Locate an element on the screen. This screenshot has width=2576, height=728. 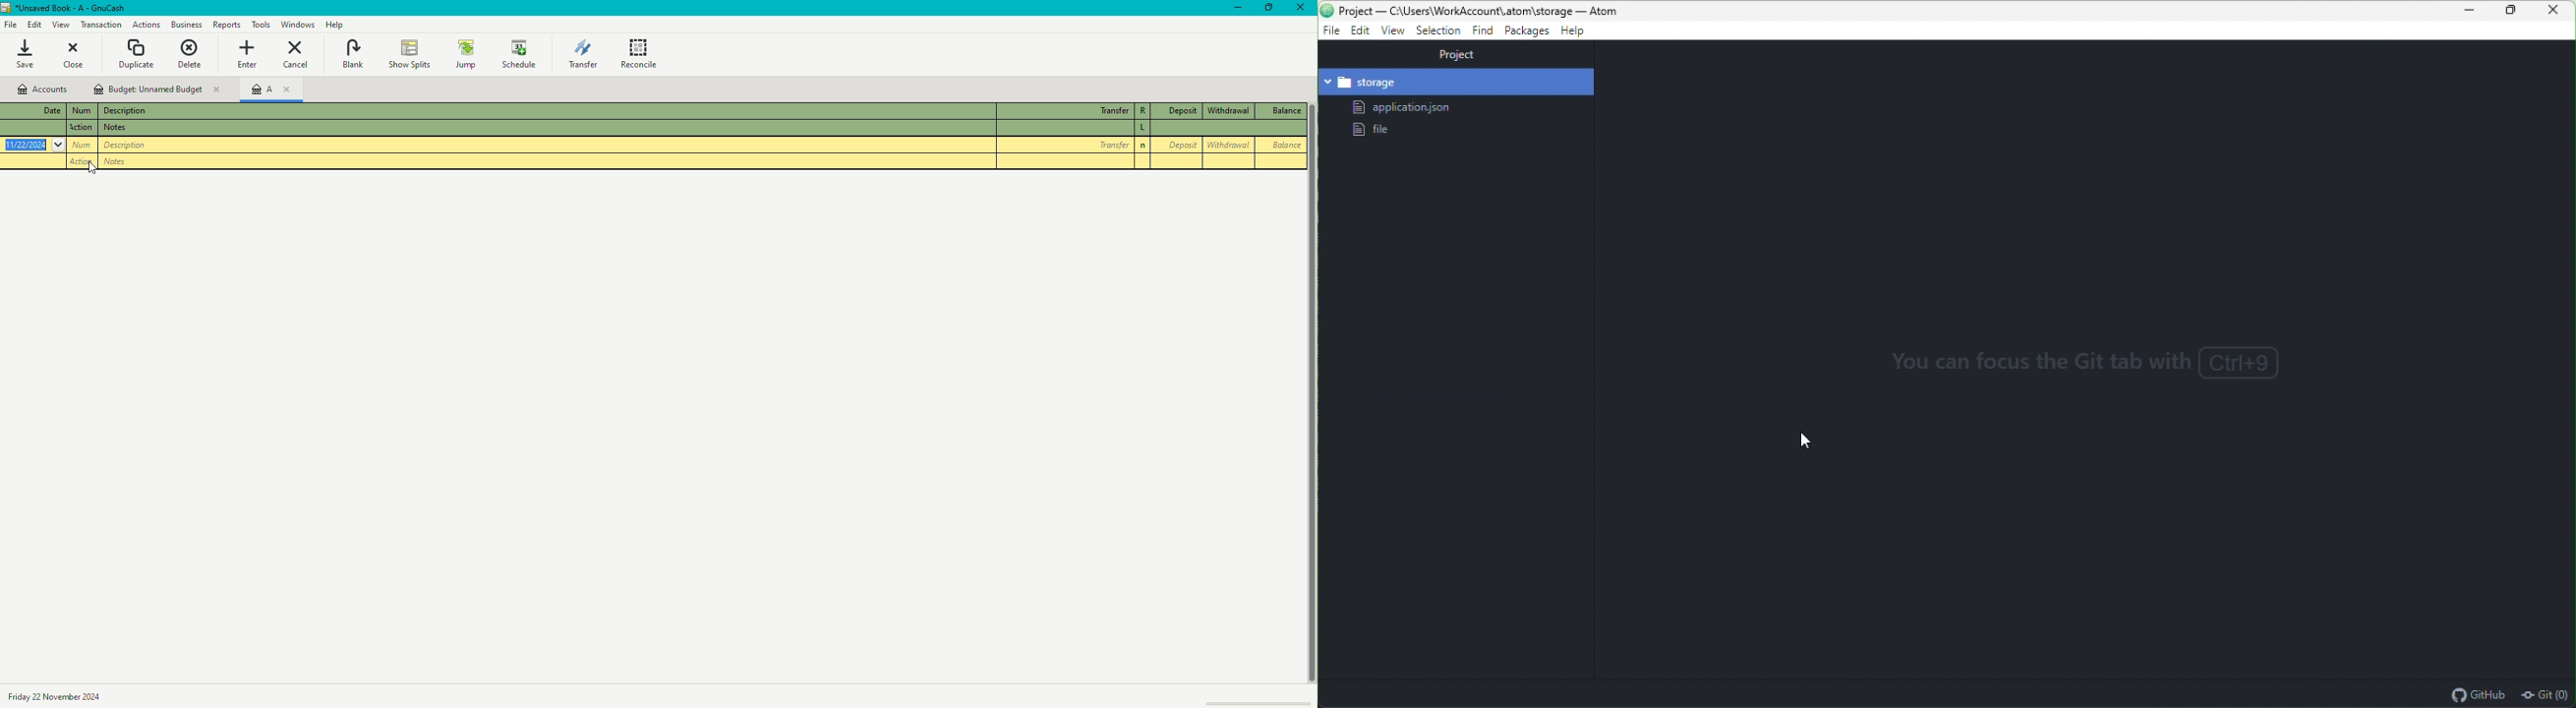
Restore is located at coordinates (1268, 8).